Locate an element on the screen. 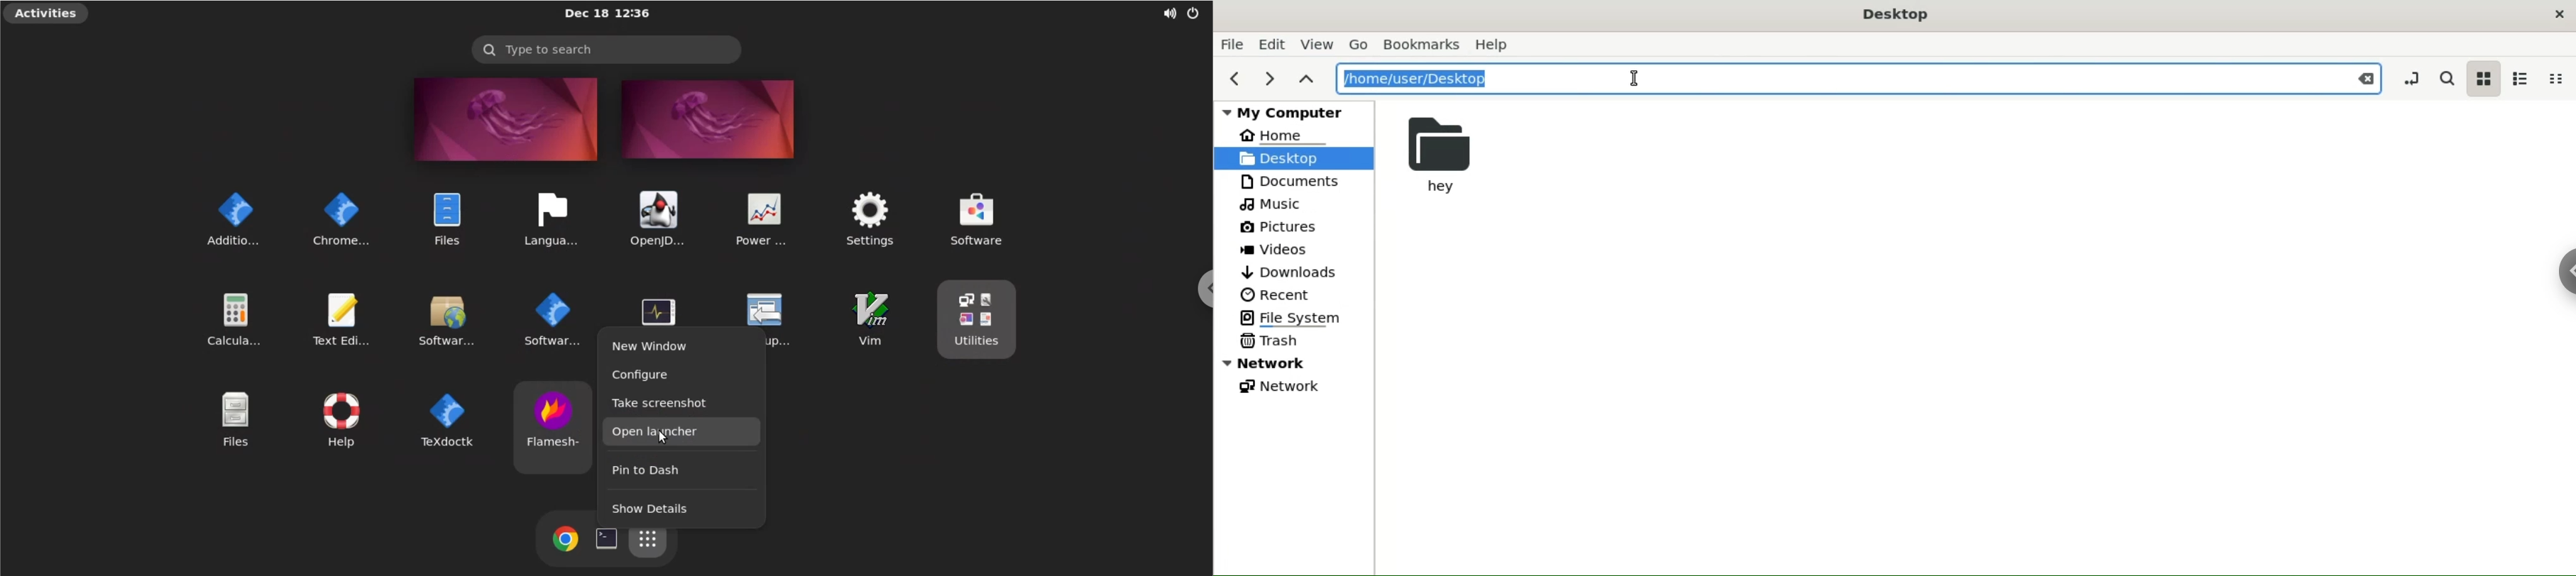 This screenshot has width=2576, height=588. music is located at coordinates (1275, 204).